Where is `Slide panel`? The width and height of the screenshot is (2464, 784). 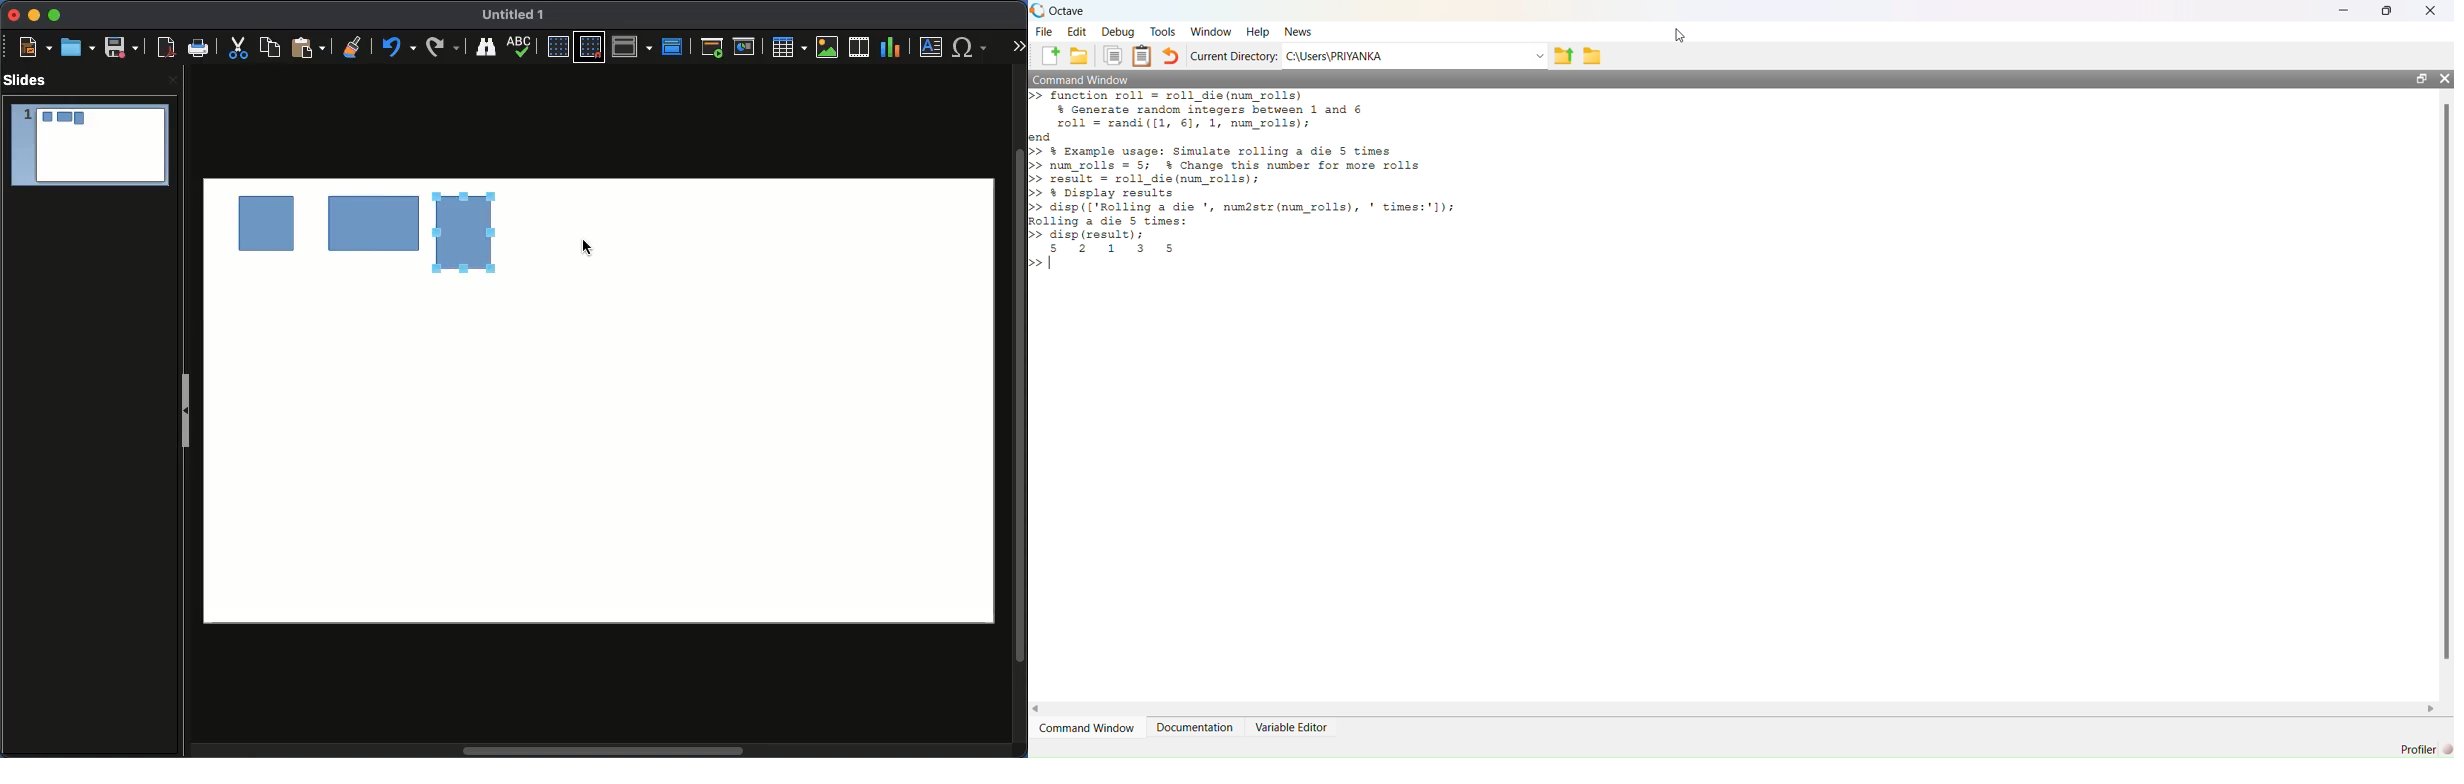
Slide panel is located at coordinates (186, 414).